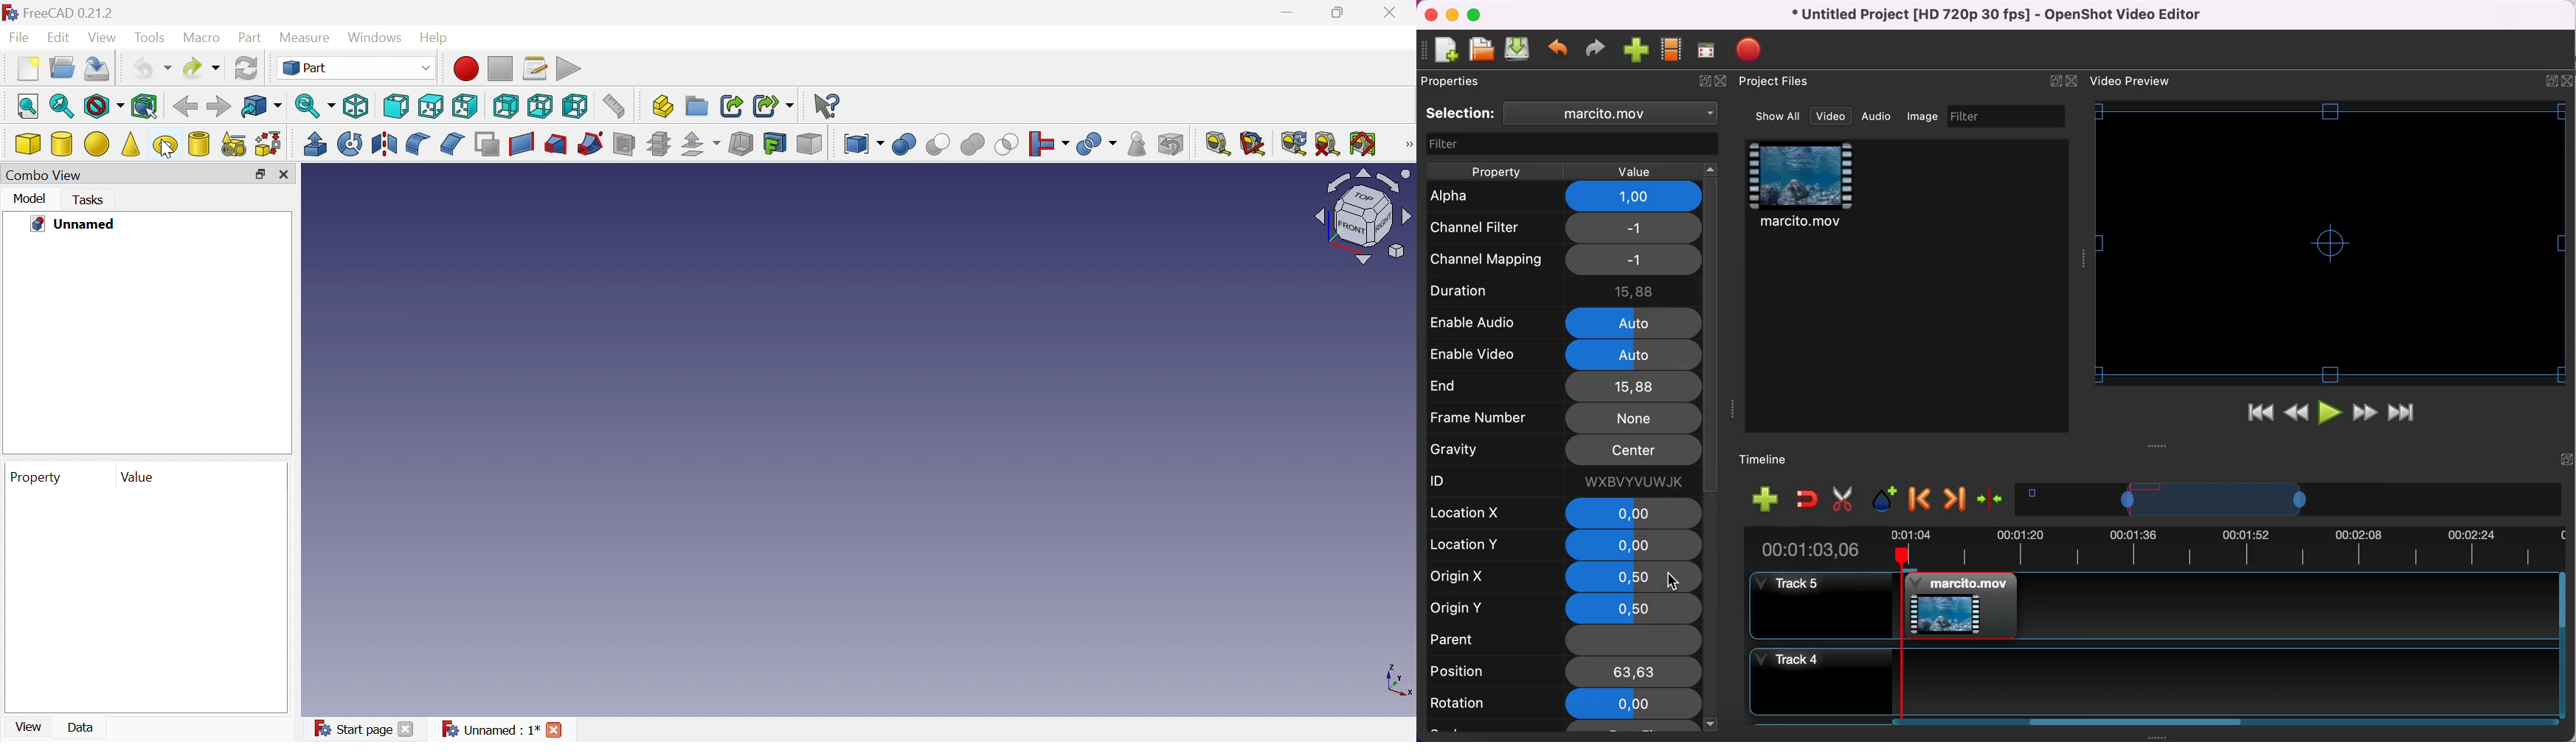 The width and height of the screenshot is (2576, 756). I want to click on Refresh, so click(1295, 143).